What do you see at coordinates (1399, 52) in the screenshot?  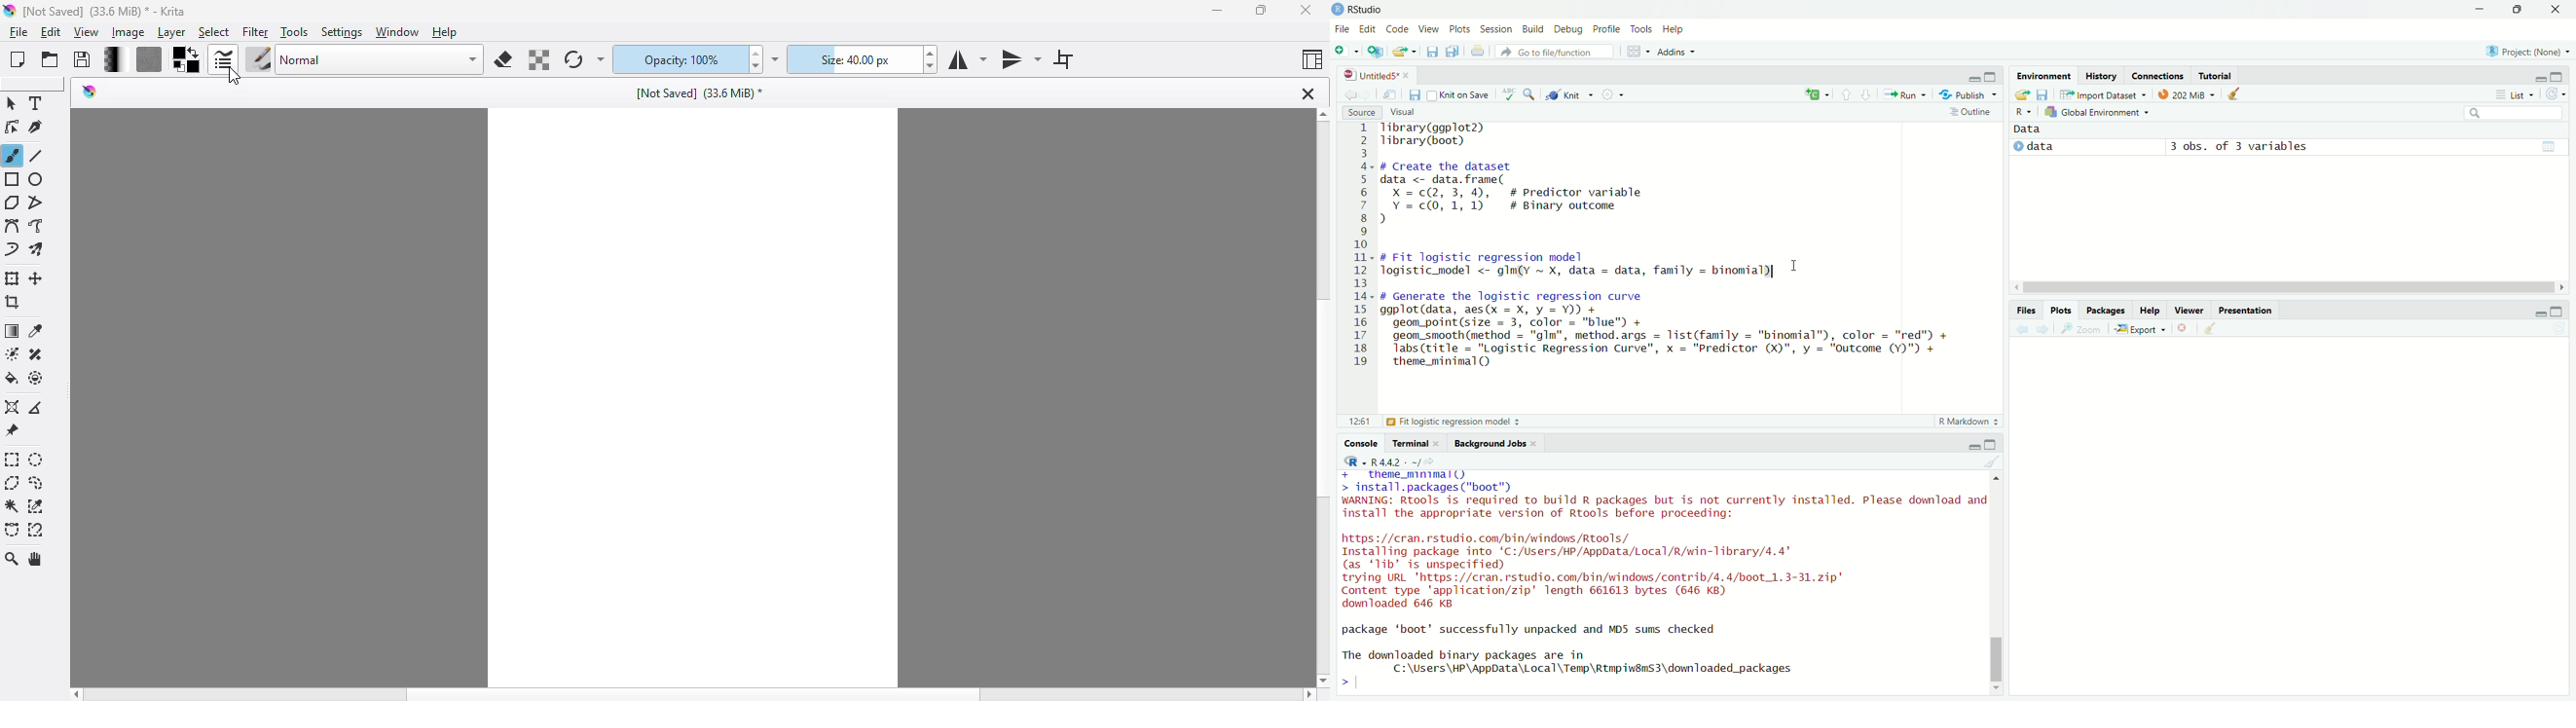 I see `Open an existing file` at bounding box center [1399, 52].